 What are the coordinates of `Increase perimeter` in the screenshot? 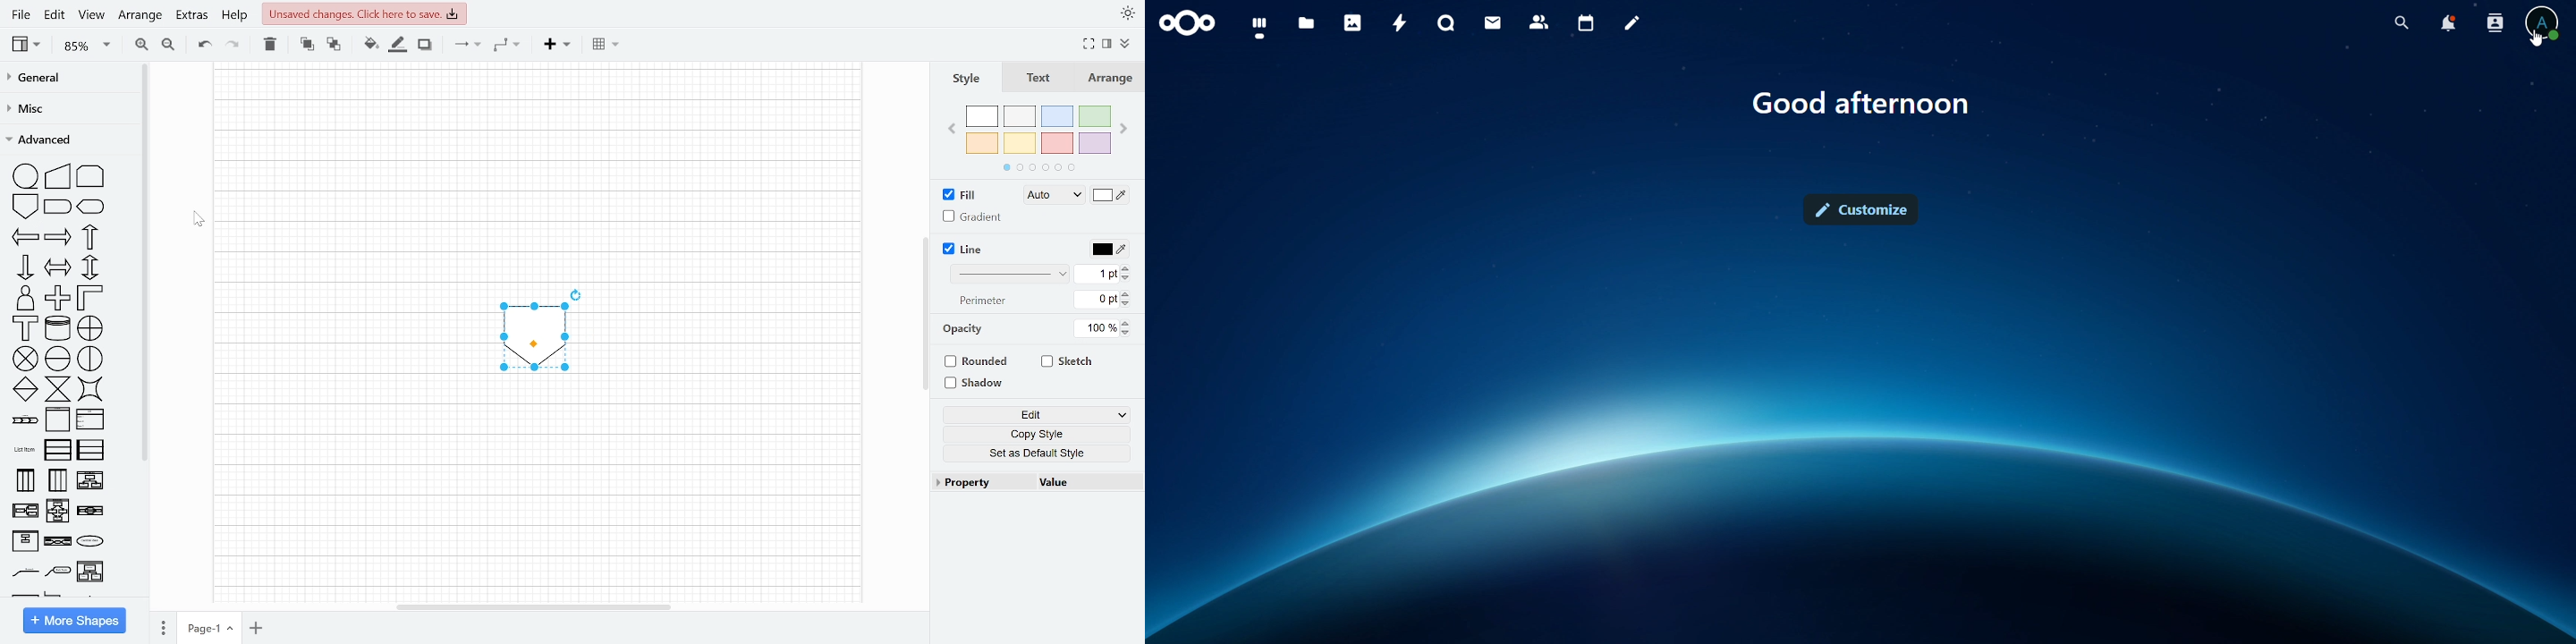 It's located at (1128, 293).